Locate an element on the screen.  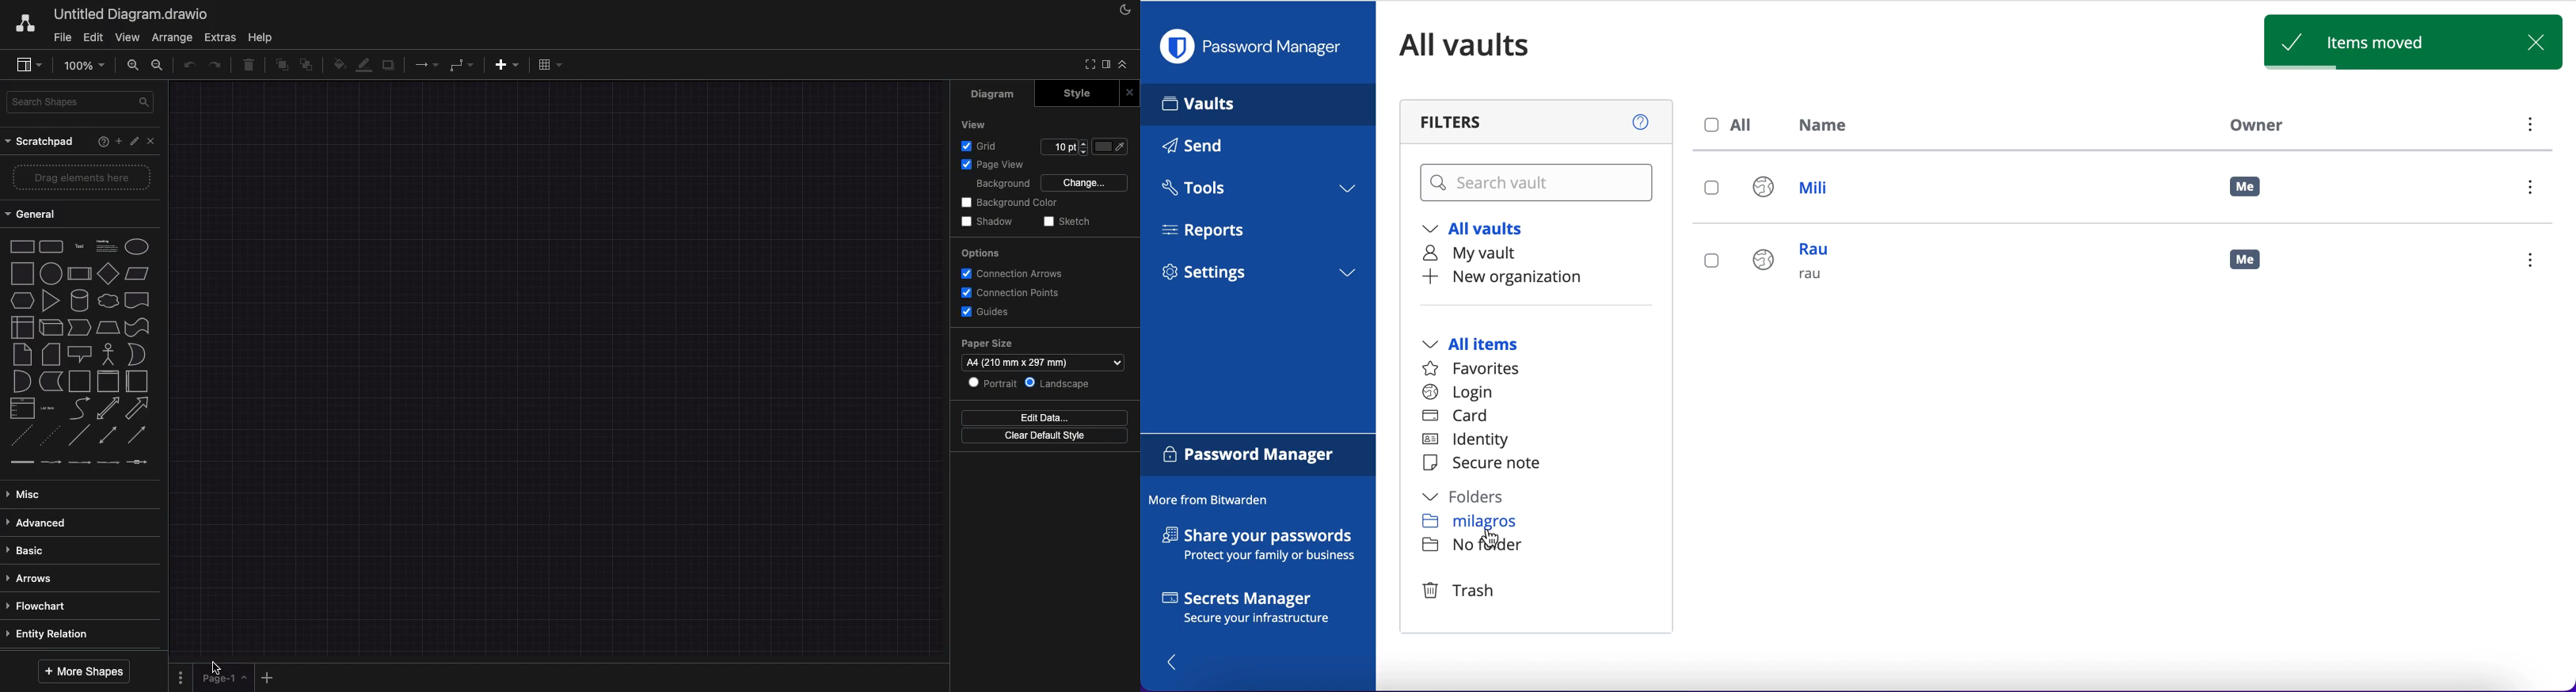
cloud is located at coordinates (108, 301).